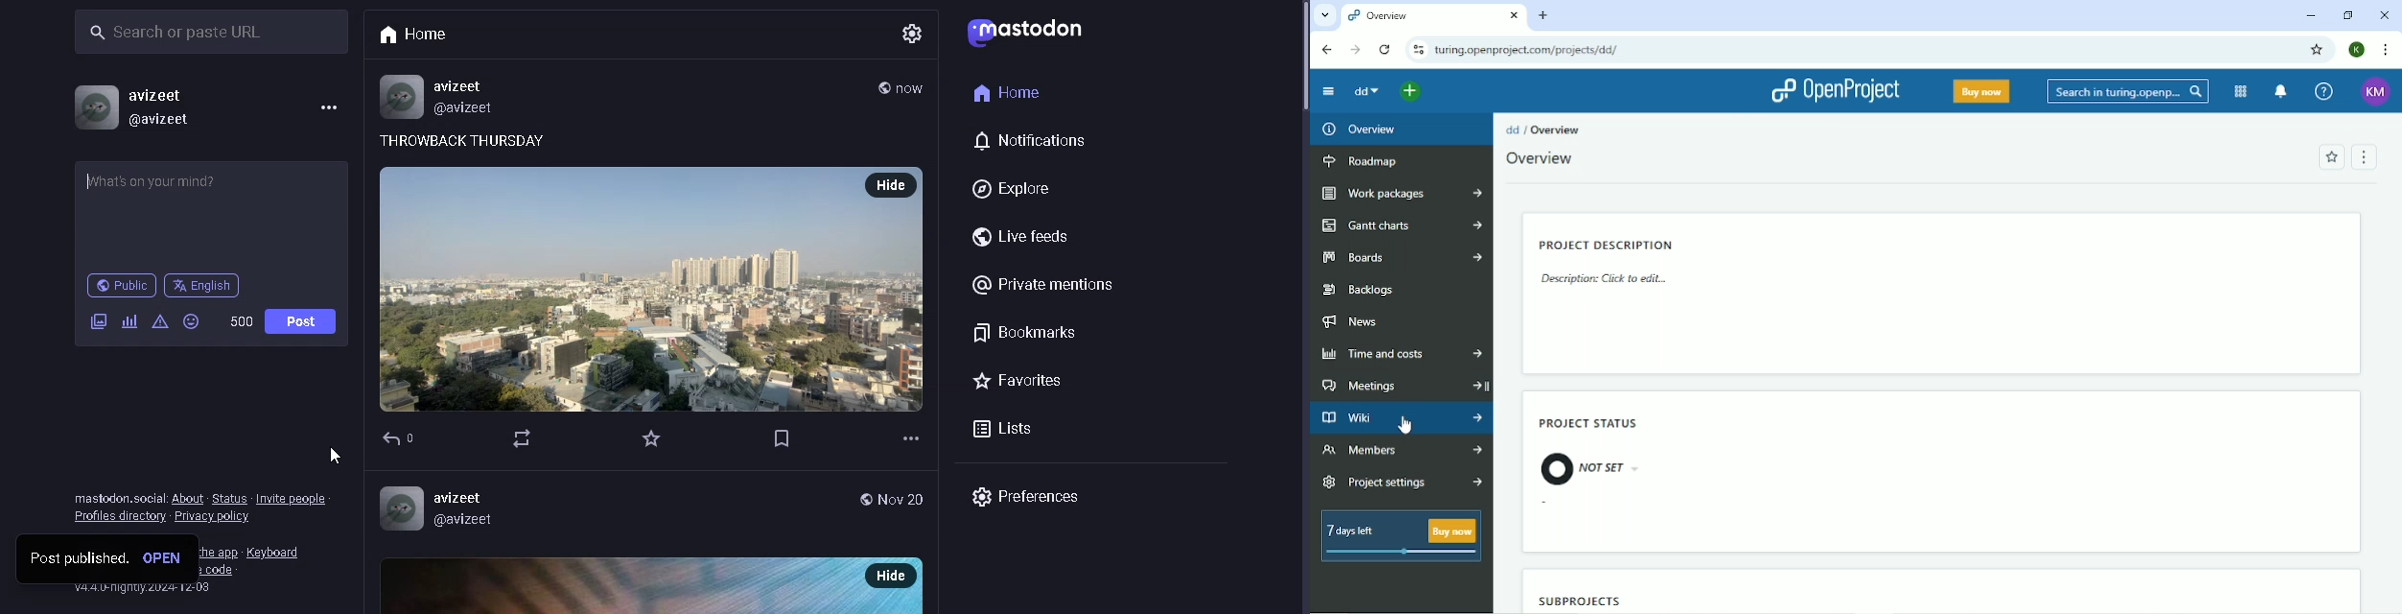 The image size is (2408, 616). I want to click on Profile picture, so click(397, 508).